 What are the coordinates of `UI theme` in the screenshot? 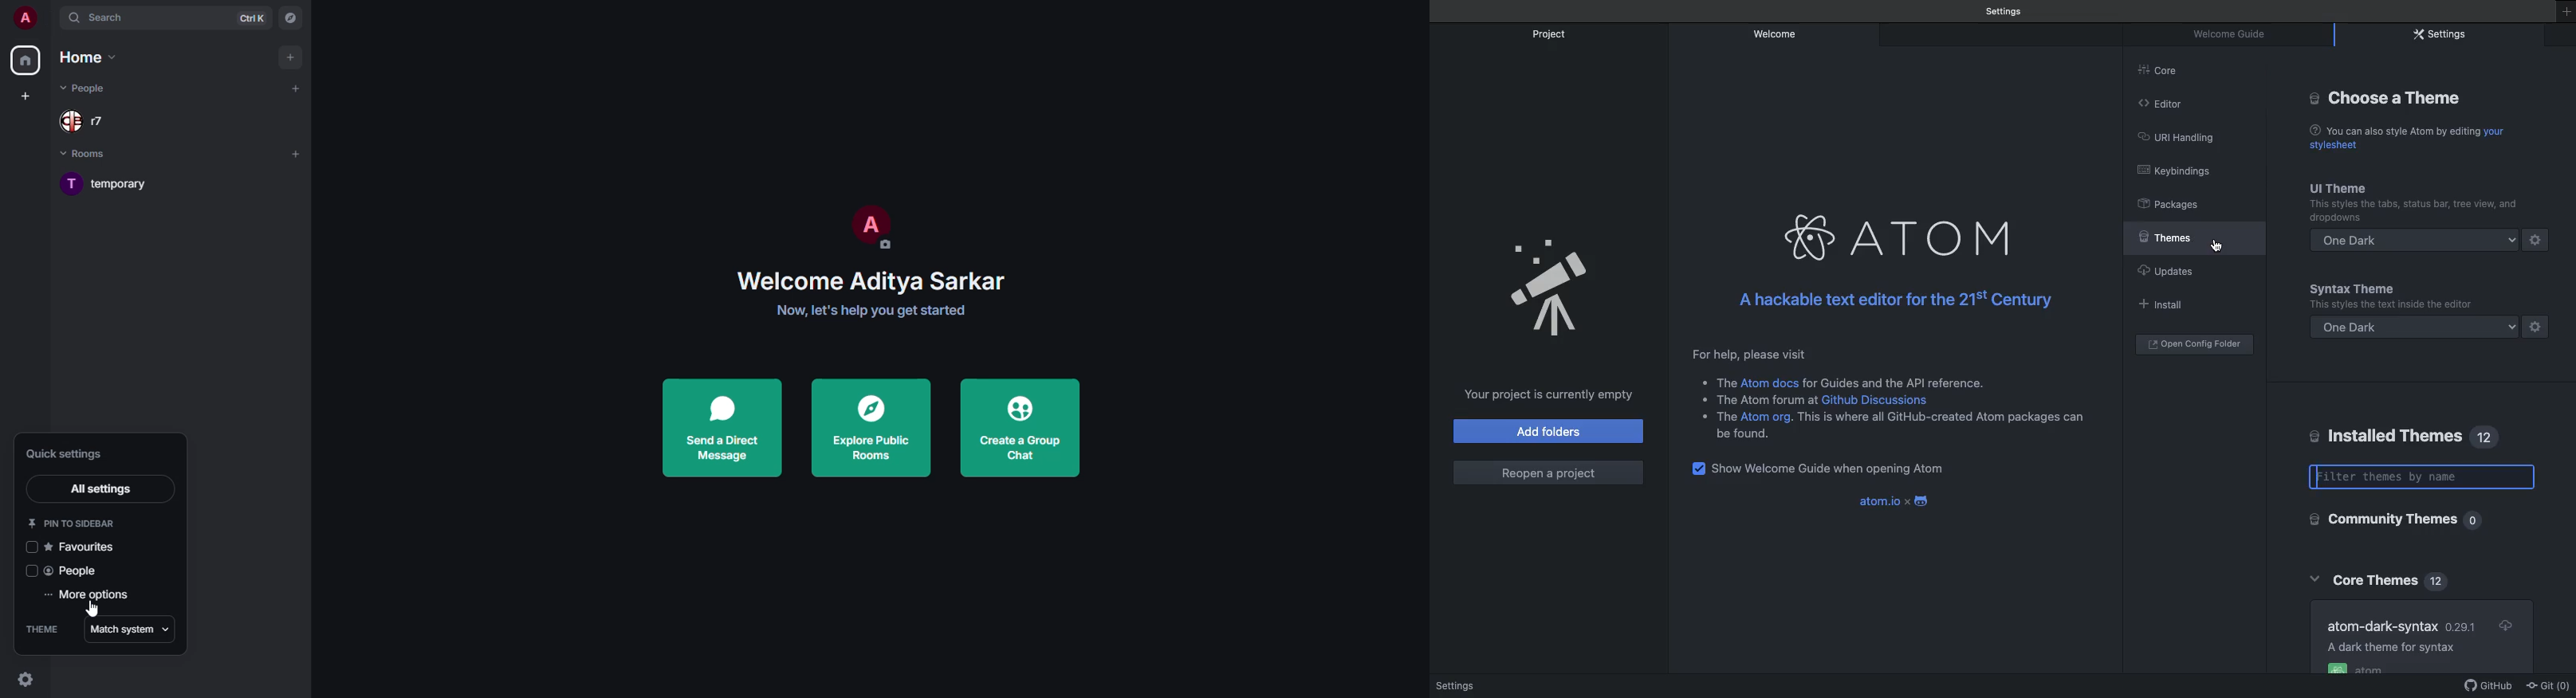 It's located at (2350, 187).